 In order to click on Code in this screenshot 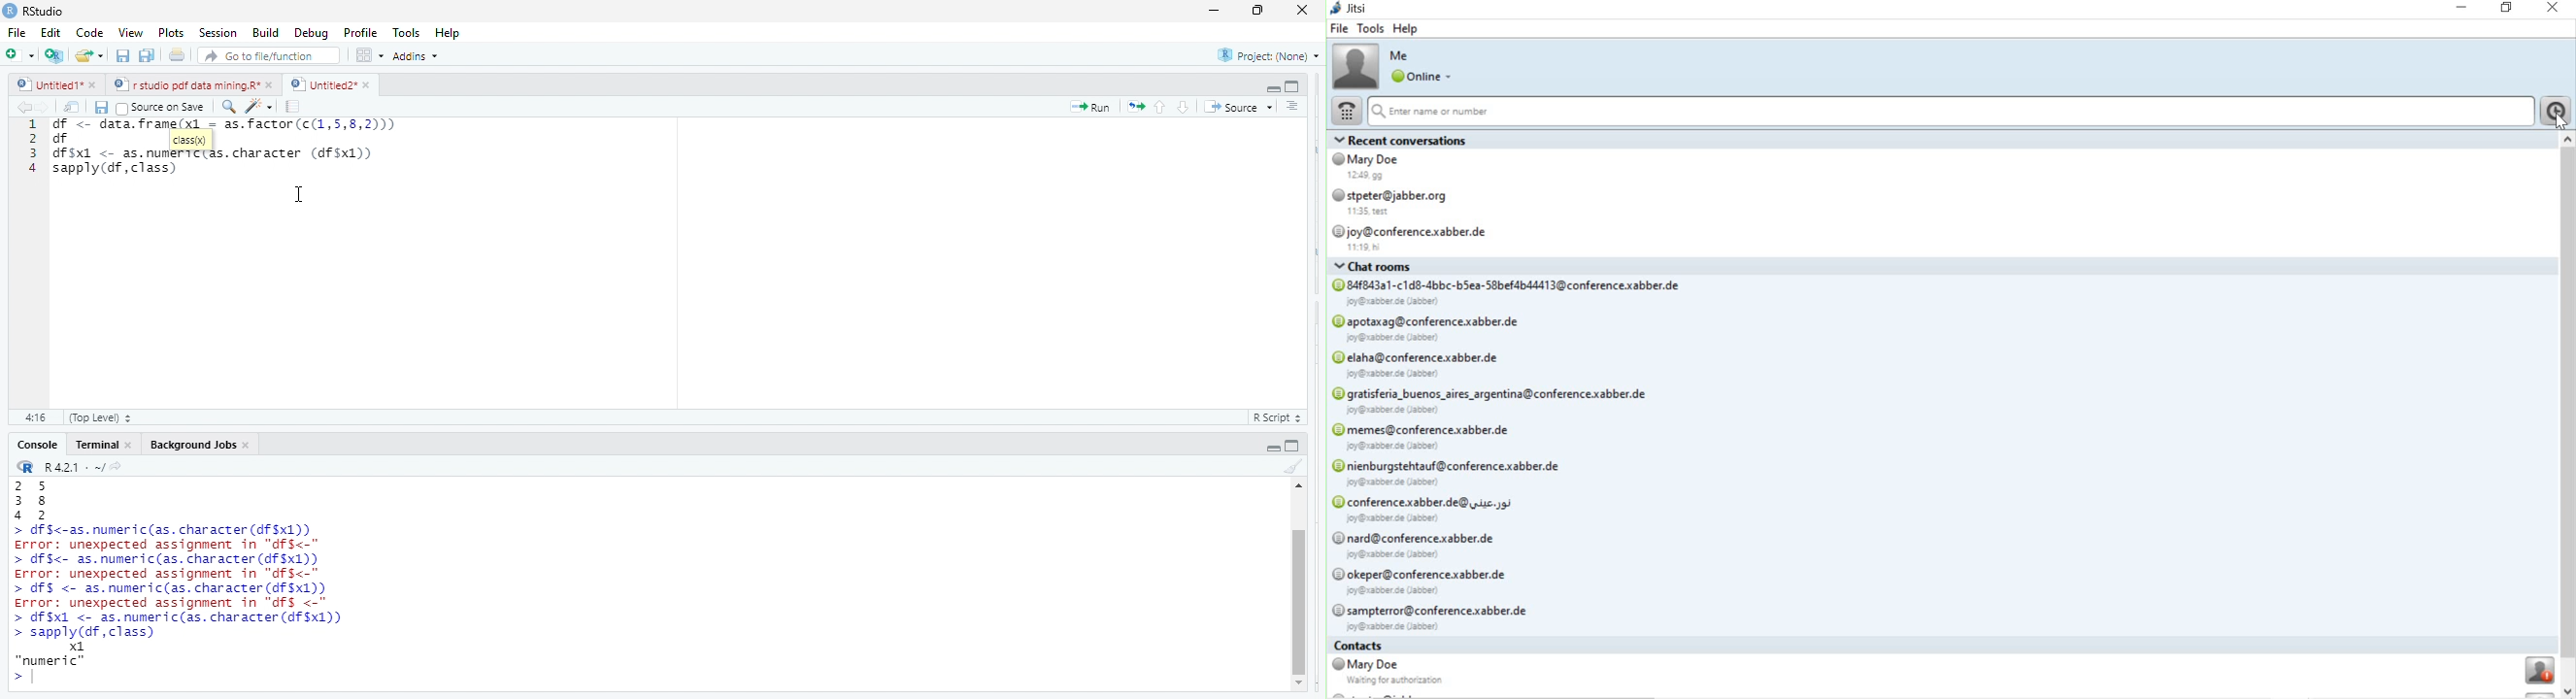, I will do `click(90, 32)`.